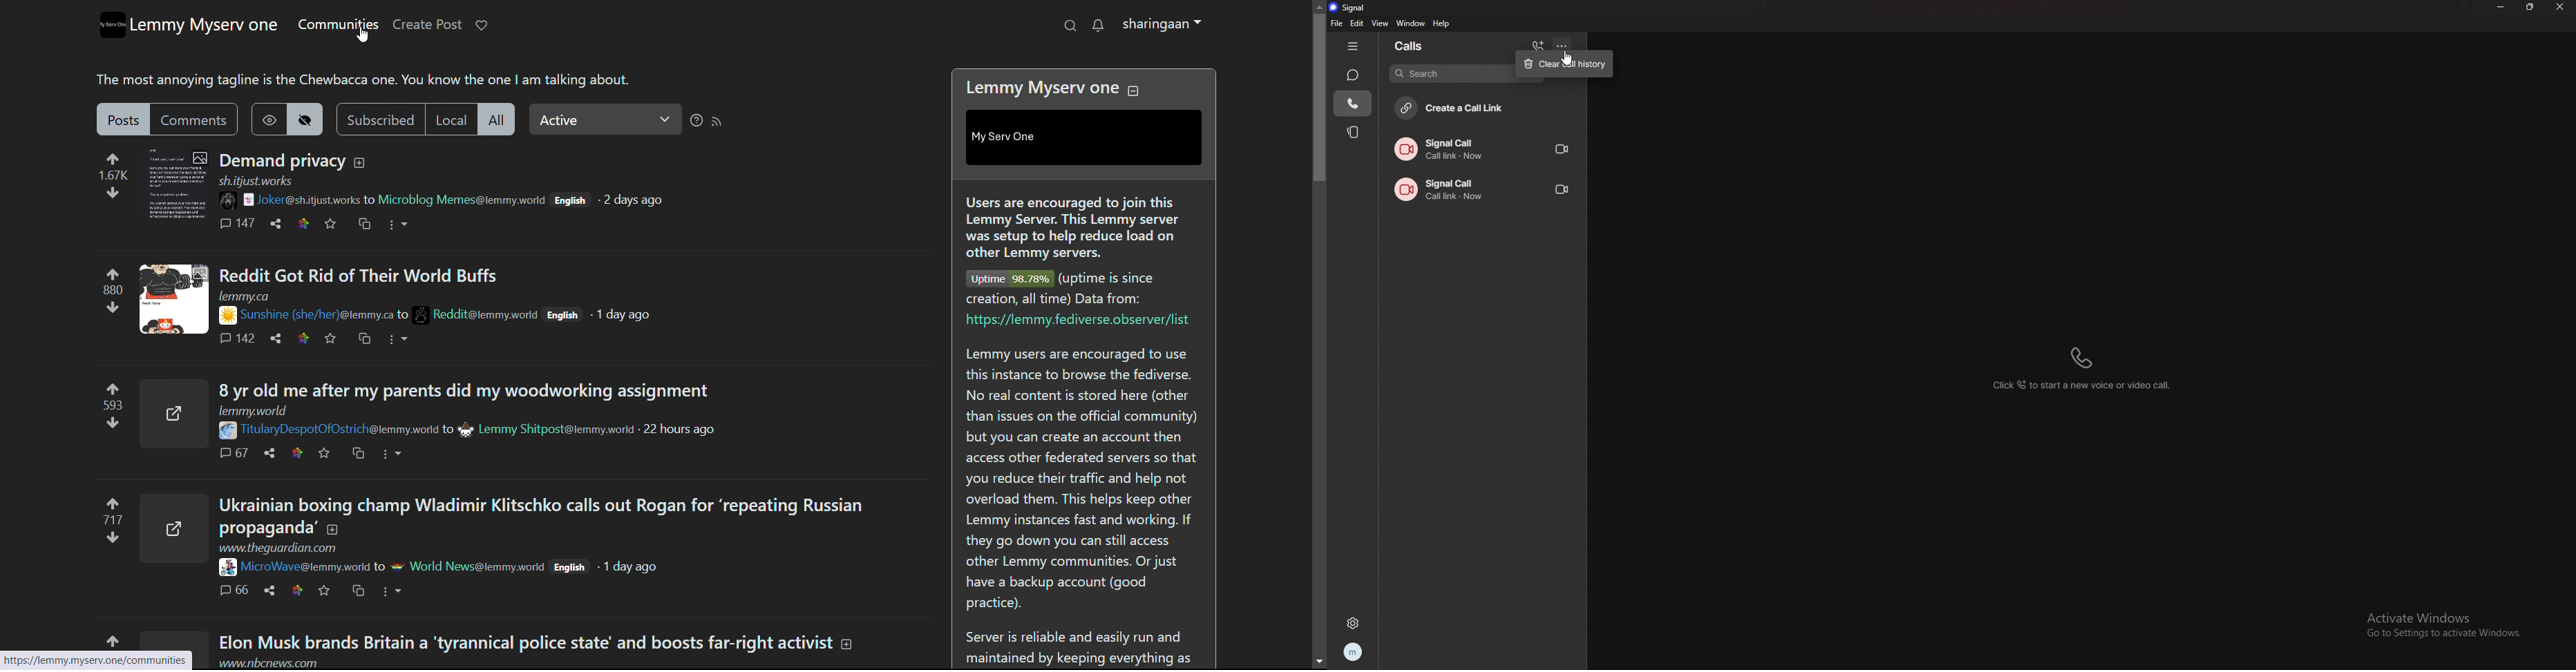 This screenshot has height=672, width=2576. I want to click on window, so click(1411, 24).